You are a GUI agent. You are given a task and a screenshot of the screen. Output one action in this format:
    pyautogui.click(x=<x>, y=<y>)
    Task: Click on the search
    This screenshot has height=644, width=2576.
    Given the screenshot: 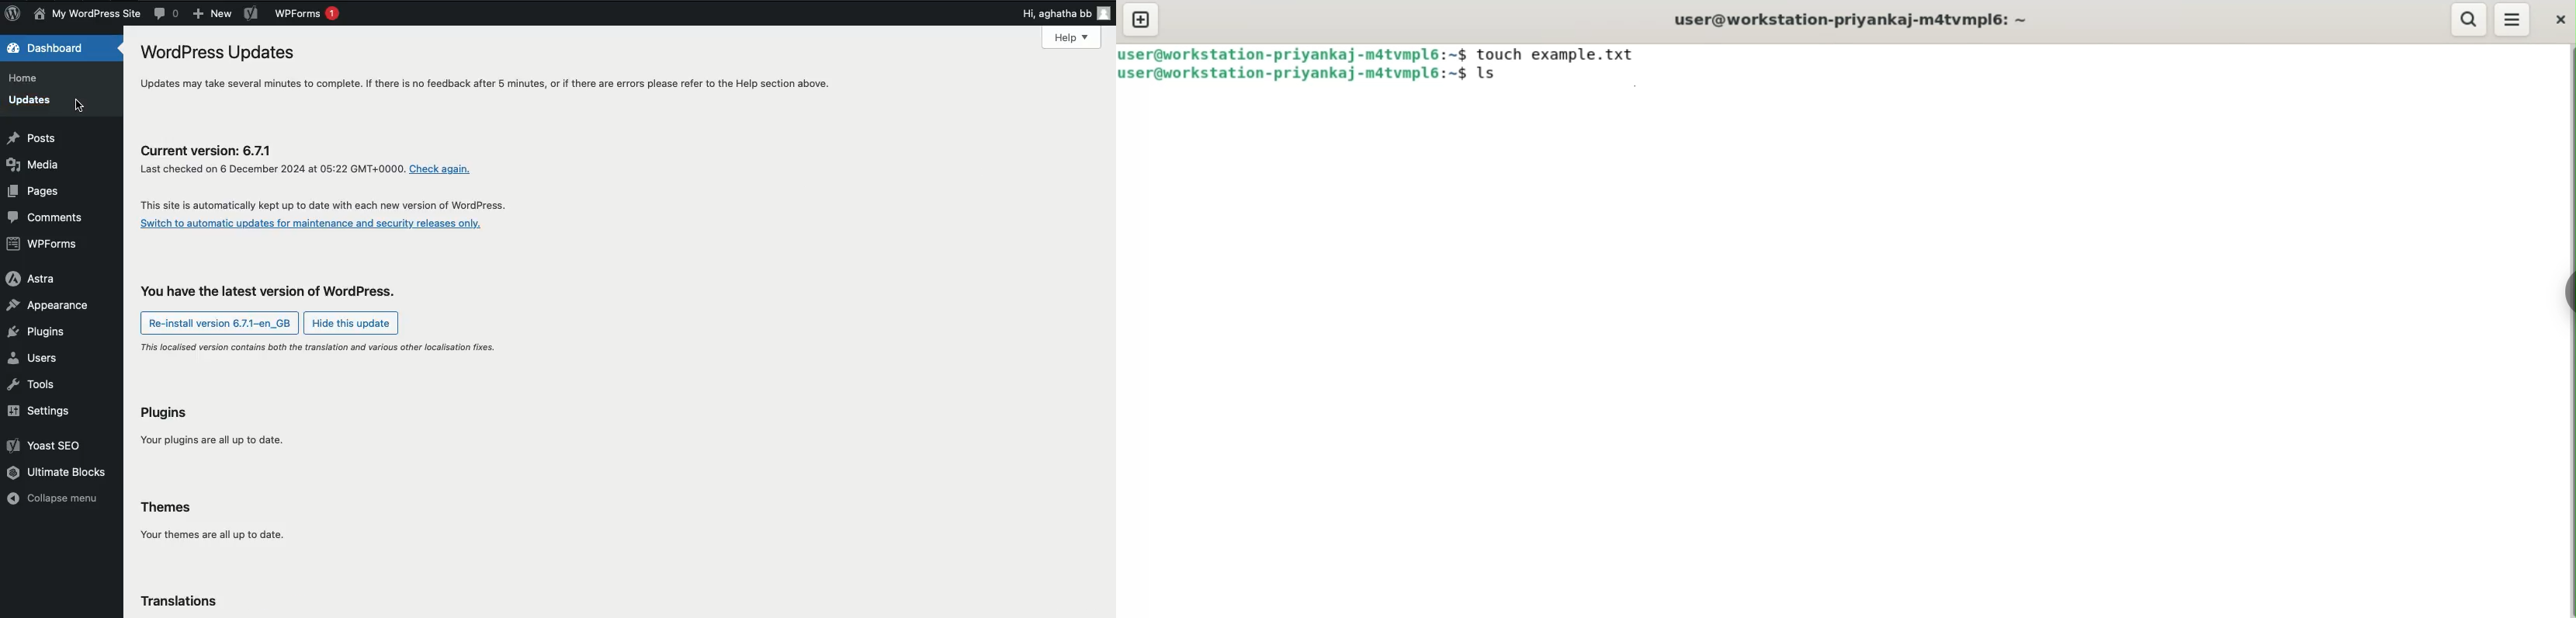 What is the action you would take?
    pyautogui.click(x=2469, y=20)
    